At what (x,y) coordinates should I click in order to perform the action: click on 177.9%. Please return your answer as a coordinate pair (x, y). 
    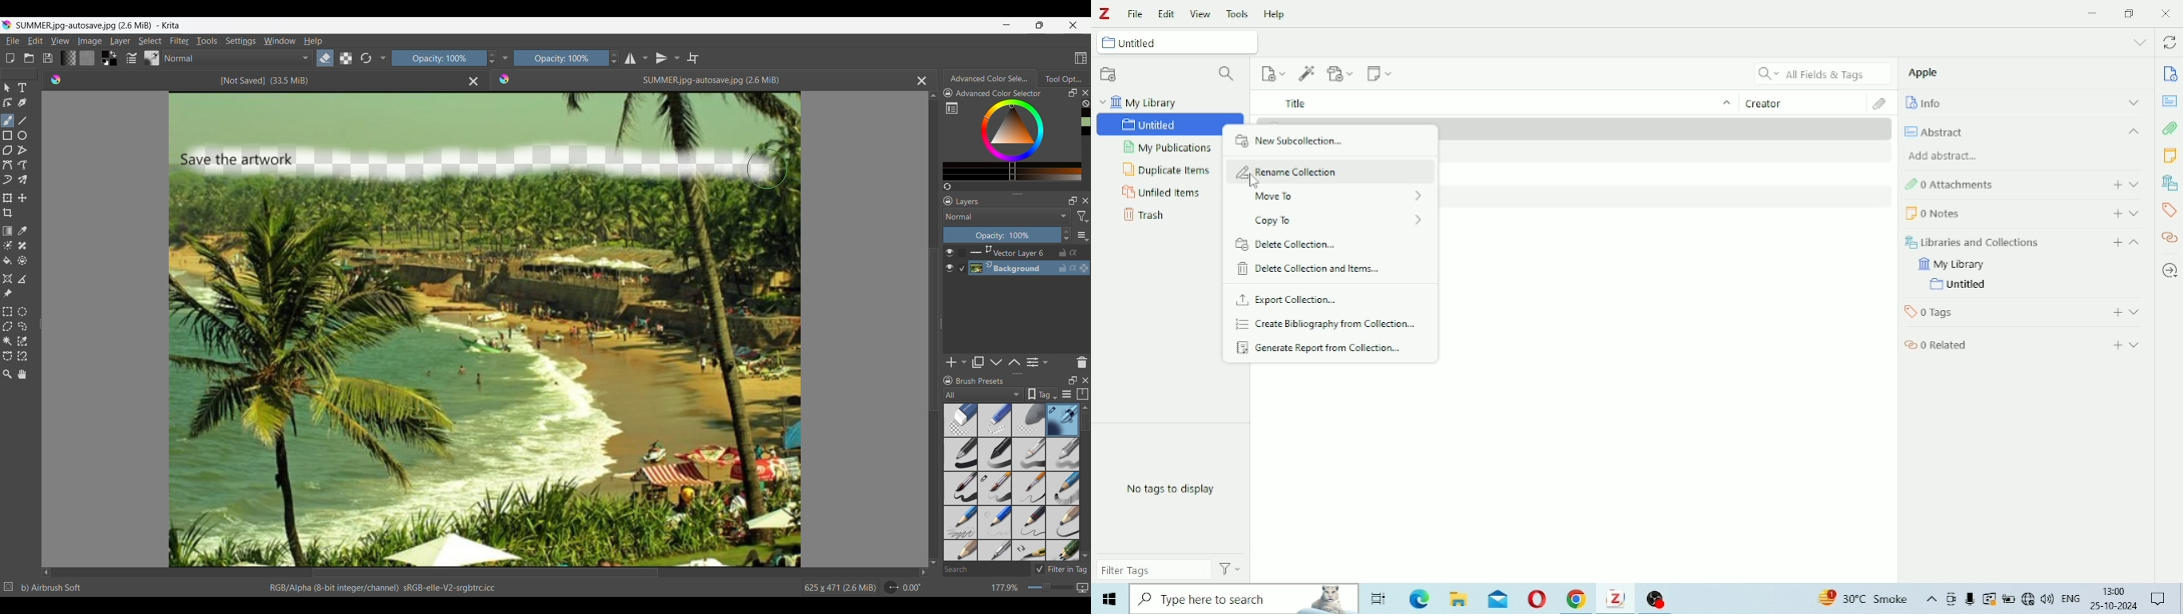
    Looking at the image, I should click on (1006, 588).